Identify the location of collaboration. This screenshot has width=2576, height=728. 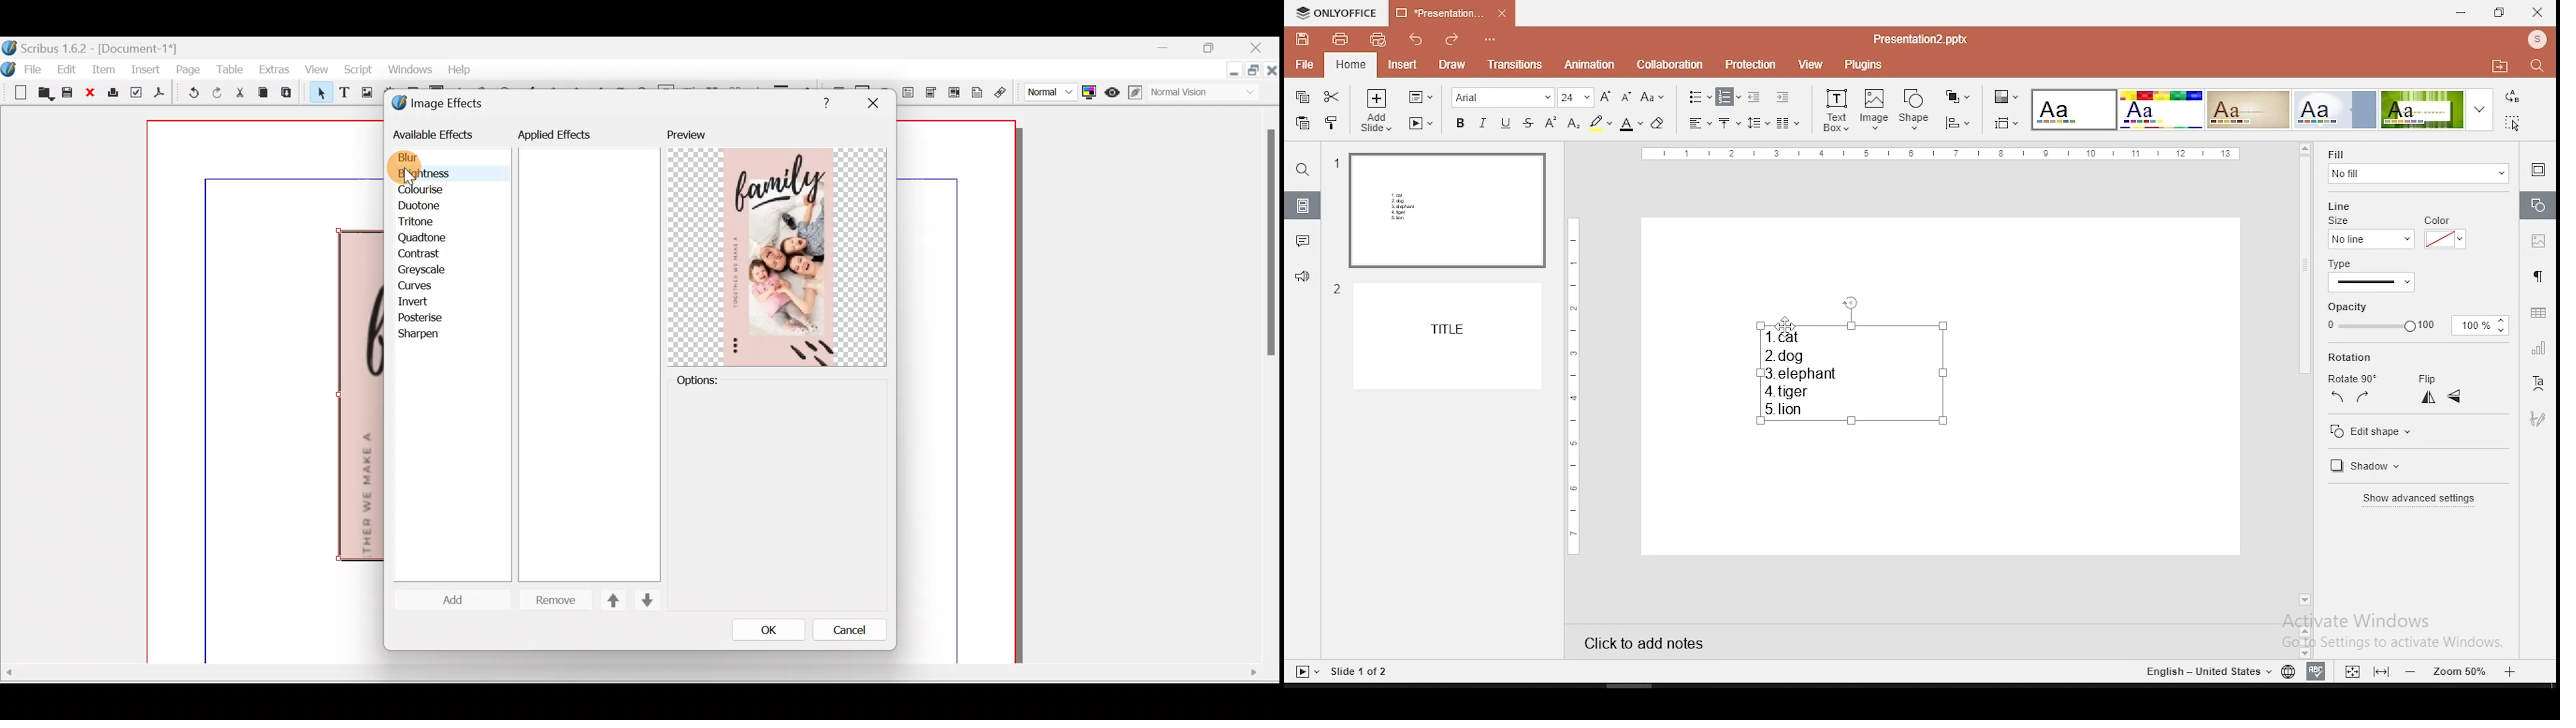
(1670, 65).